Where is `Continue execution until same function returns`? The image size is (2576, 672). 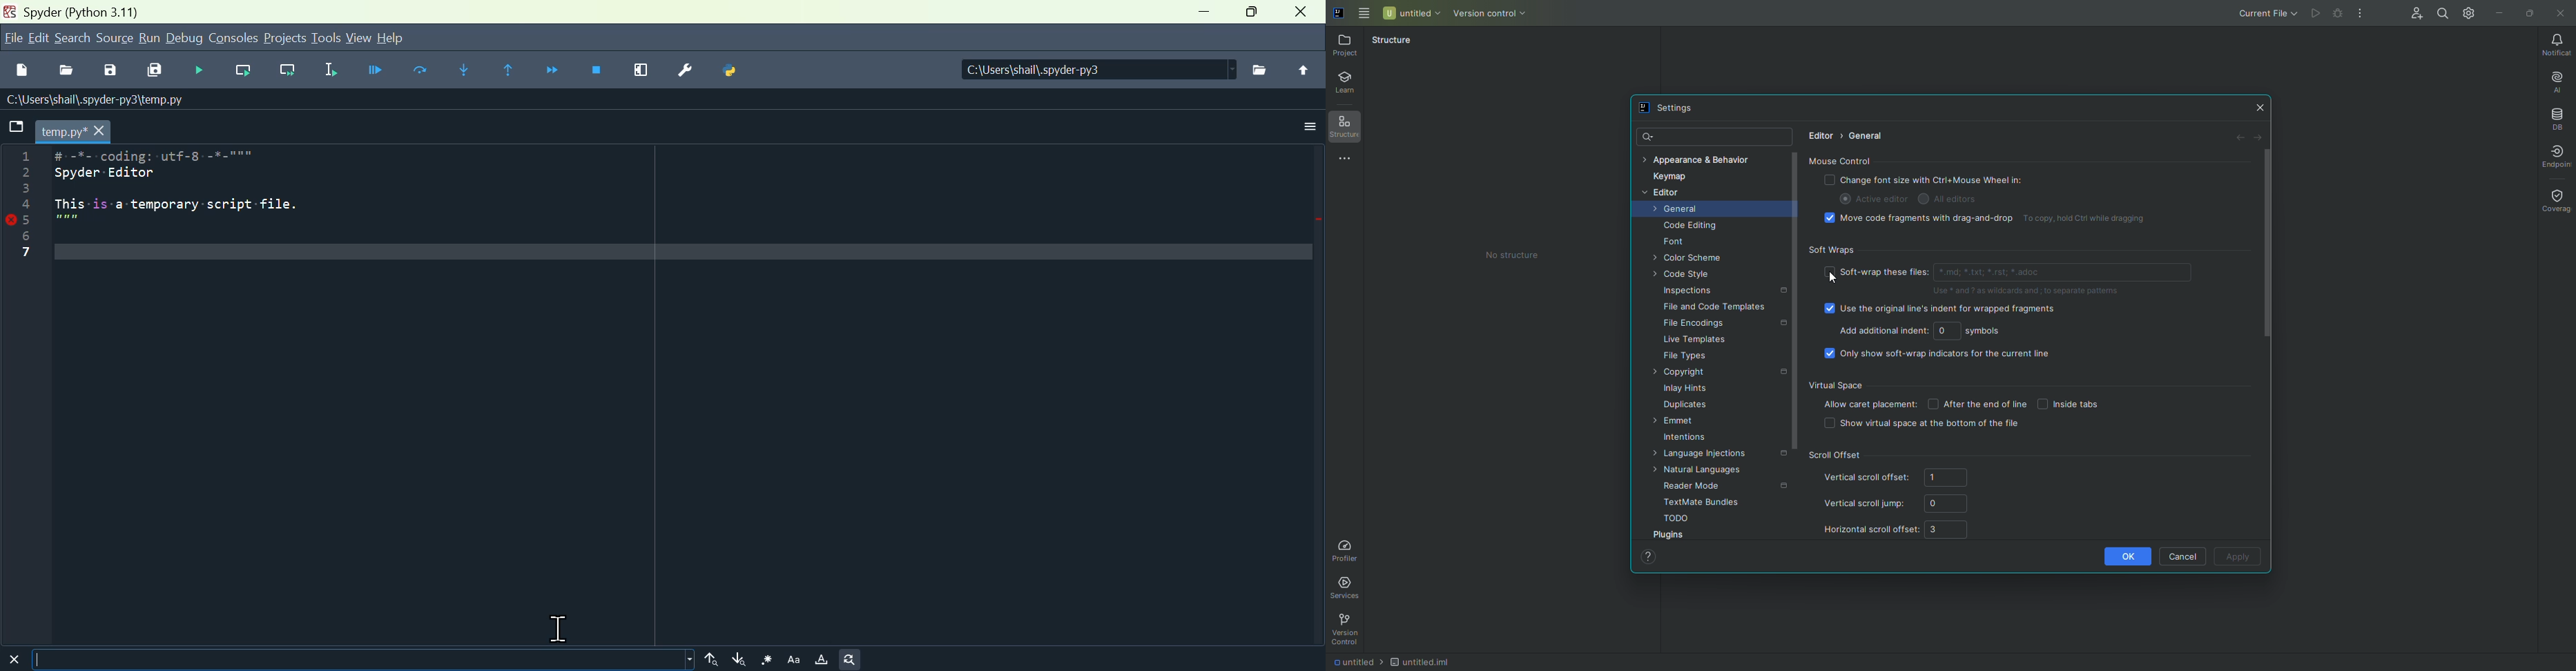 Continue execution until same function returns is located at coordinates (508, 72).